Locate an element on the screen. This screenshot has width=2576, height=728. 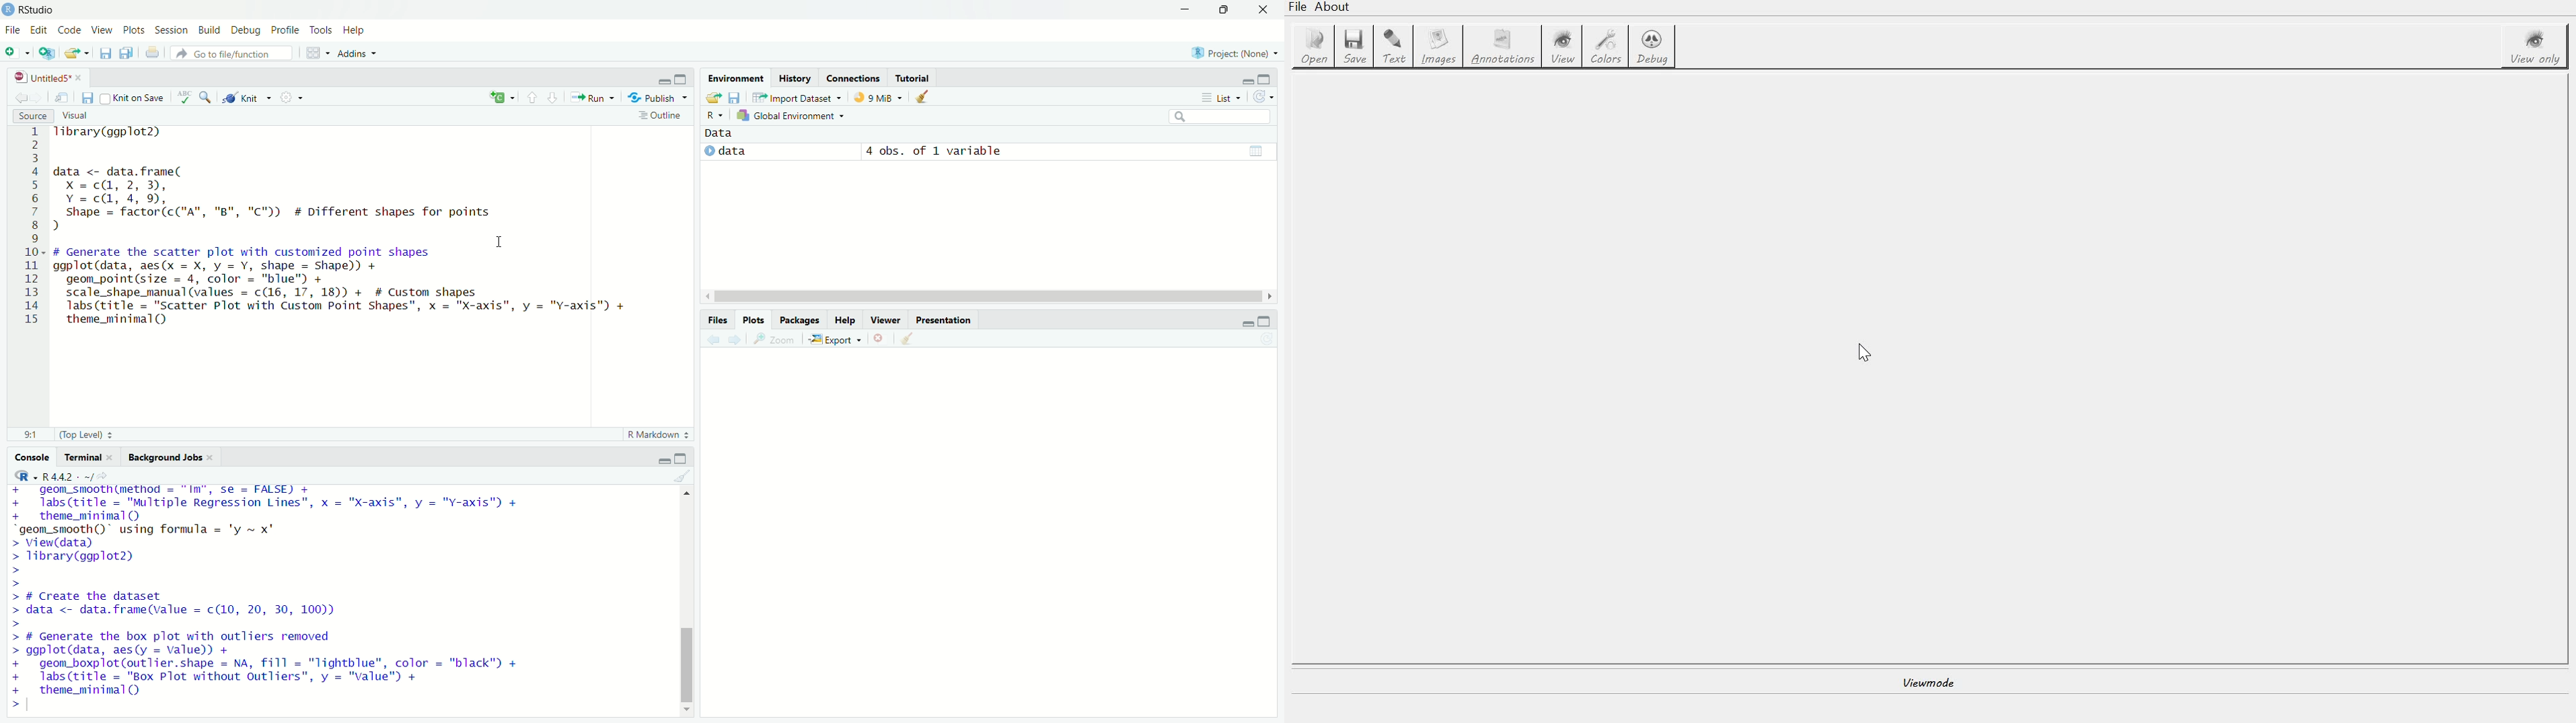
Find/Replace is located at coordinates (207, 97).